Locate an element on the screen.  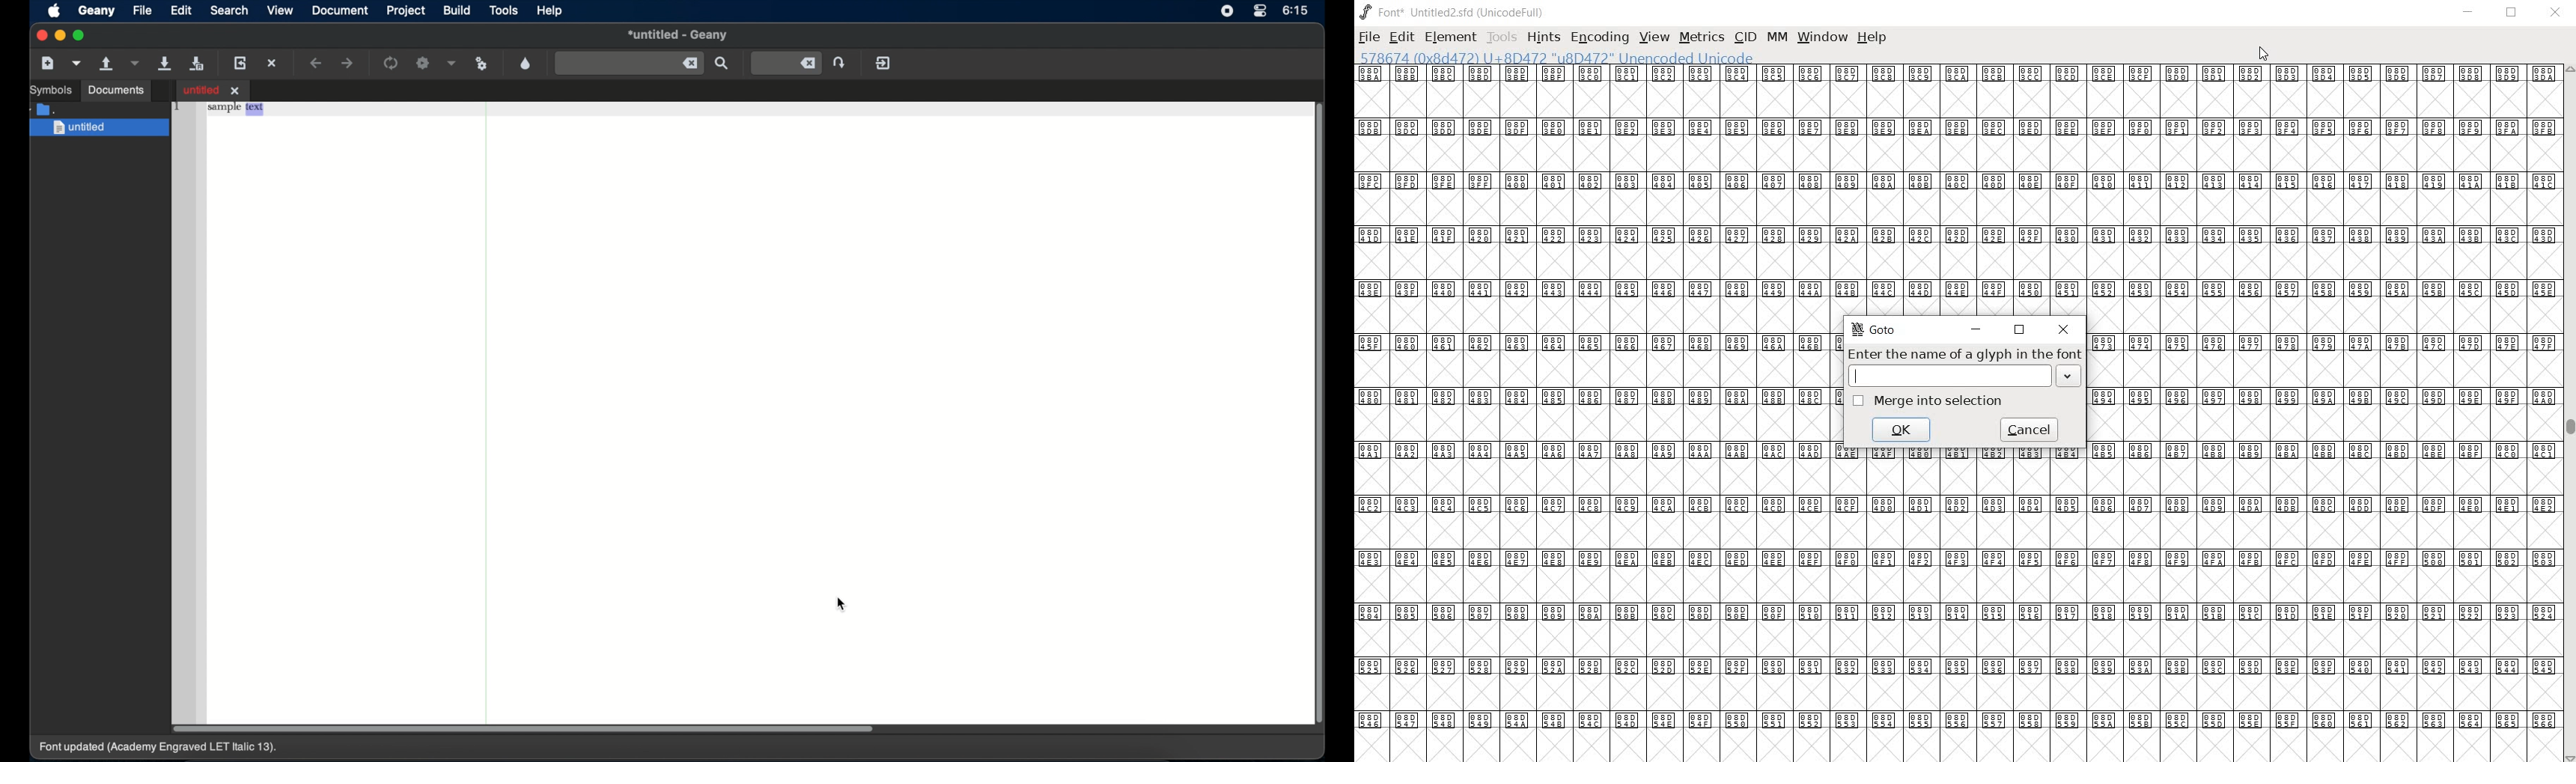
view is located at coordinates (279, 11).